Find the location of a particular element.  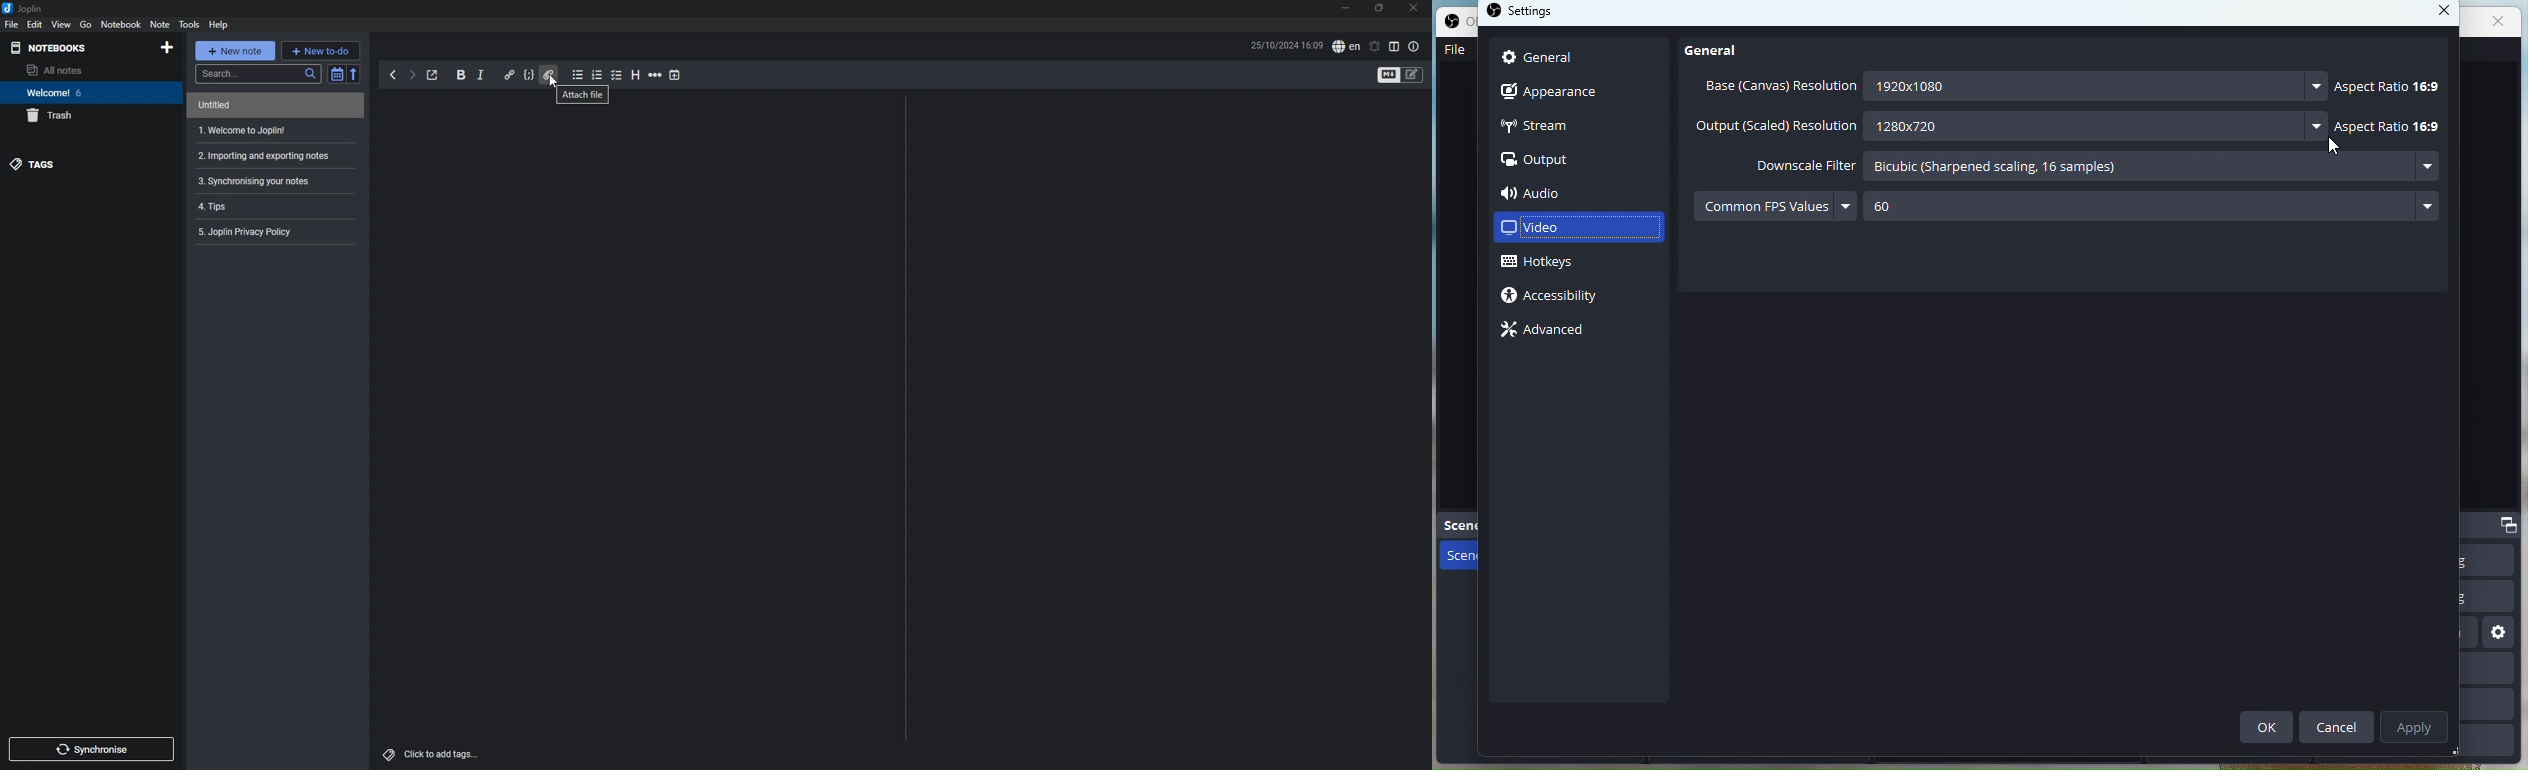

click to add tags is located at coordinates (431, 754).